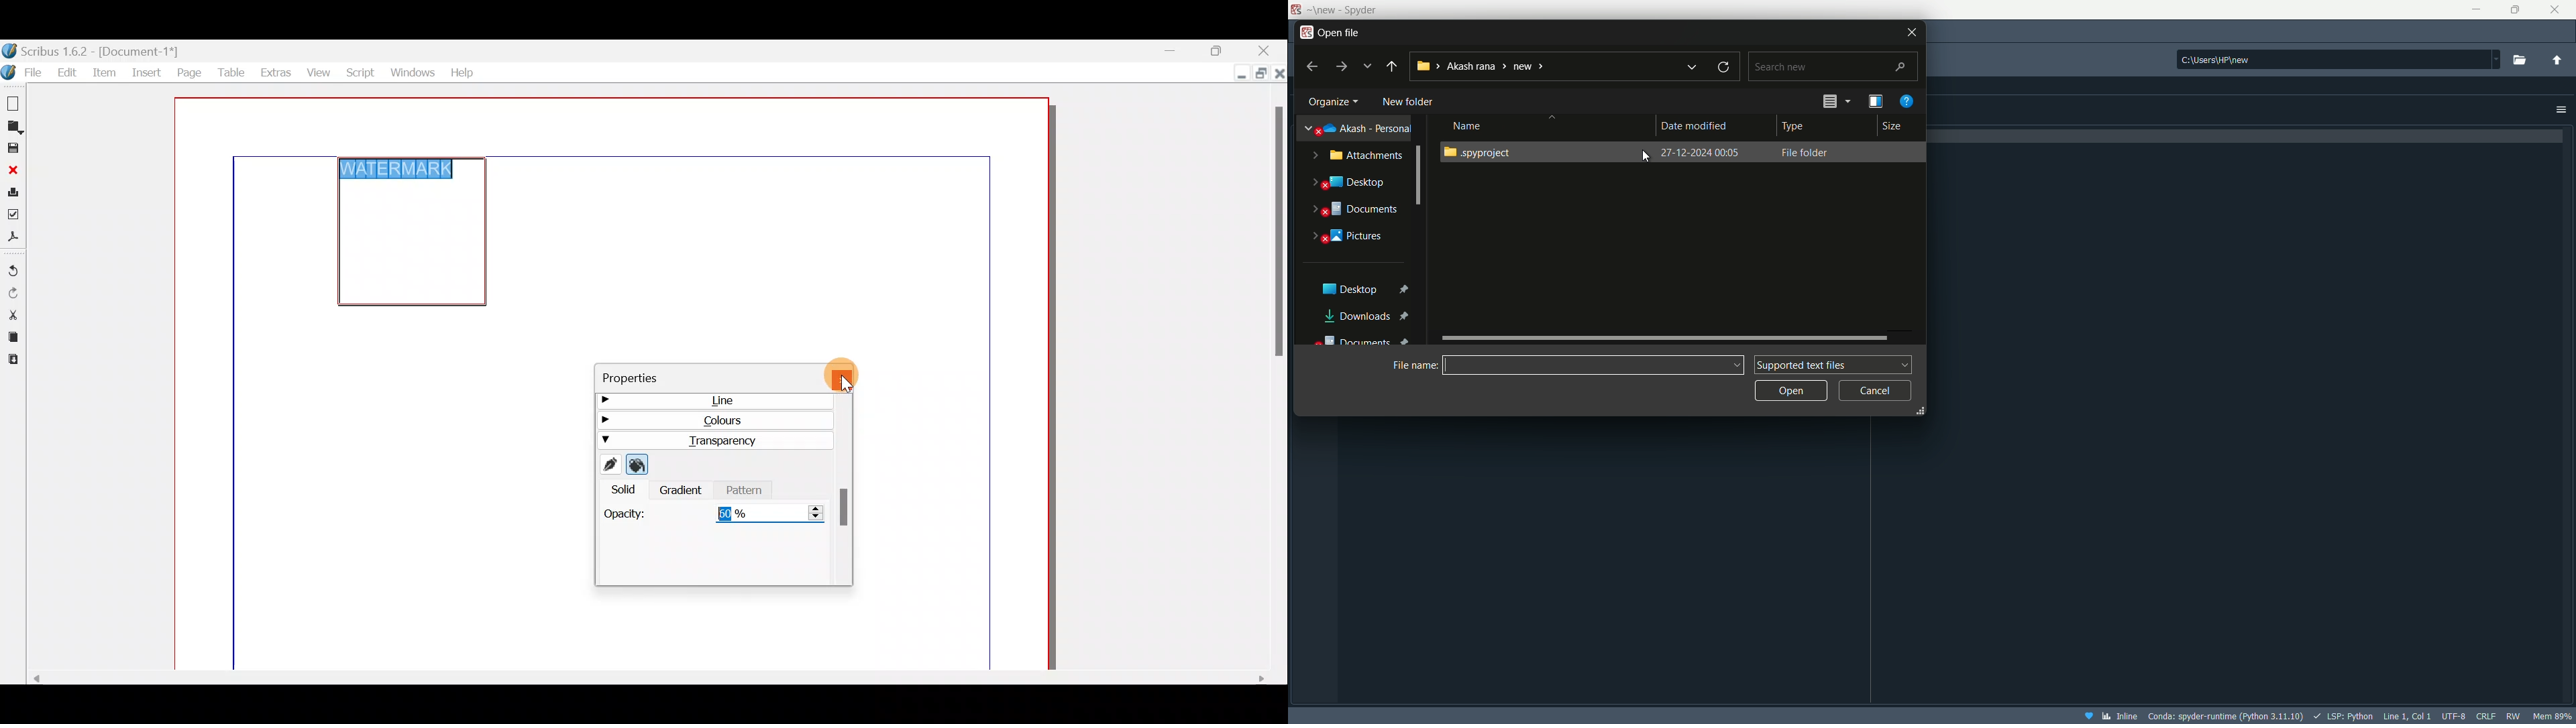 The height and width of the screenshot is (728, 2576). I want to click on Close, so click(1279, 72).